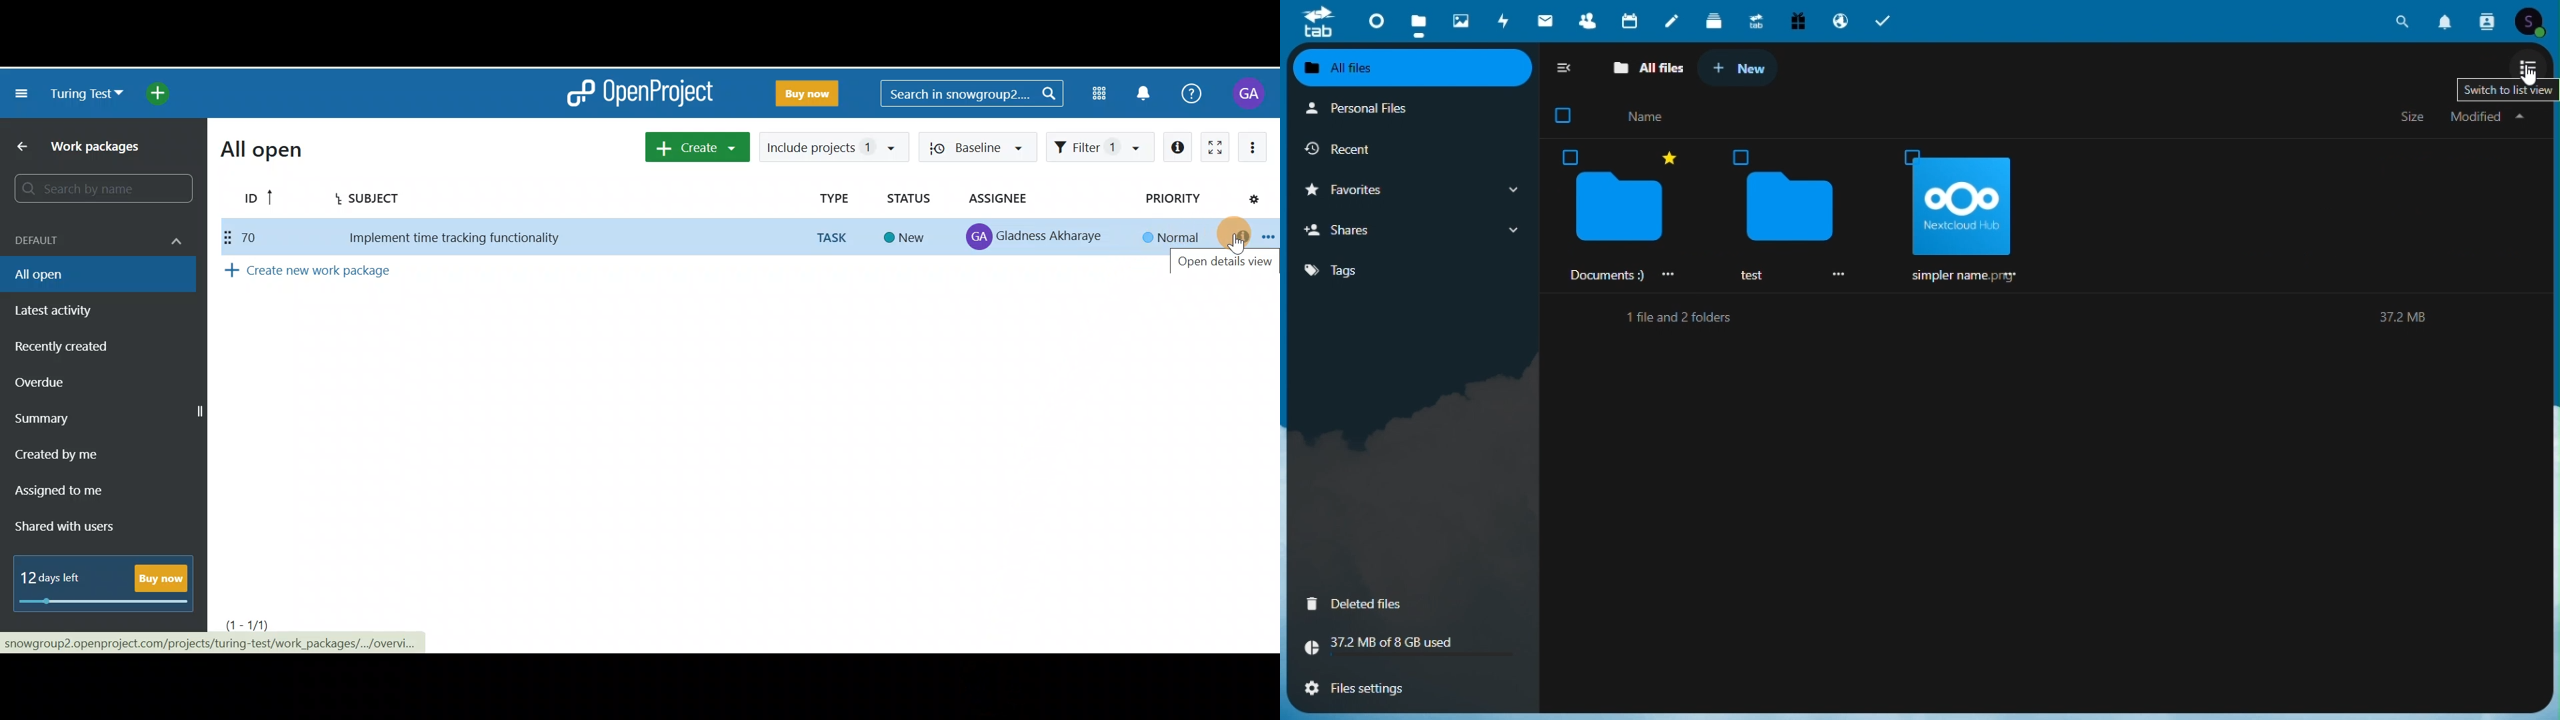  I want to click on Search bar, so click(100, 189).